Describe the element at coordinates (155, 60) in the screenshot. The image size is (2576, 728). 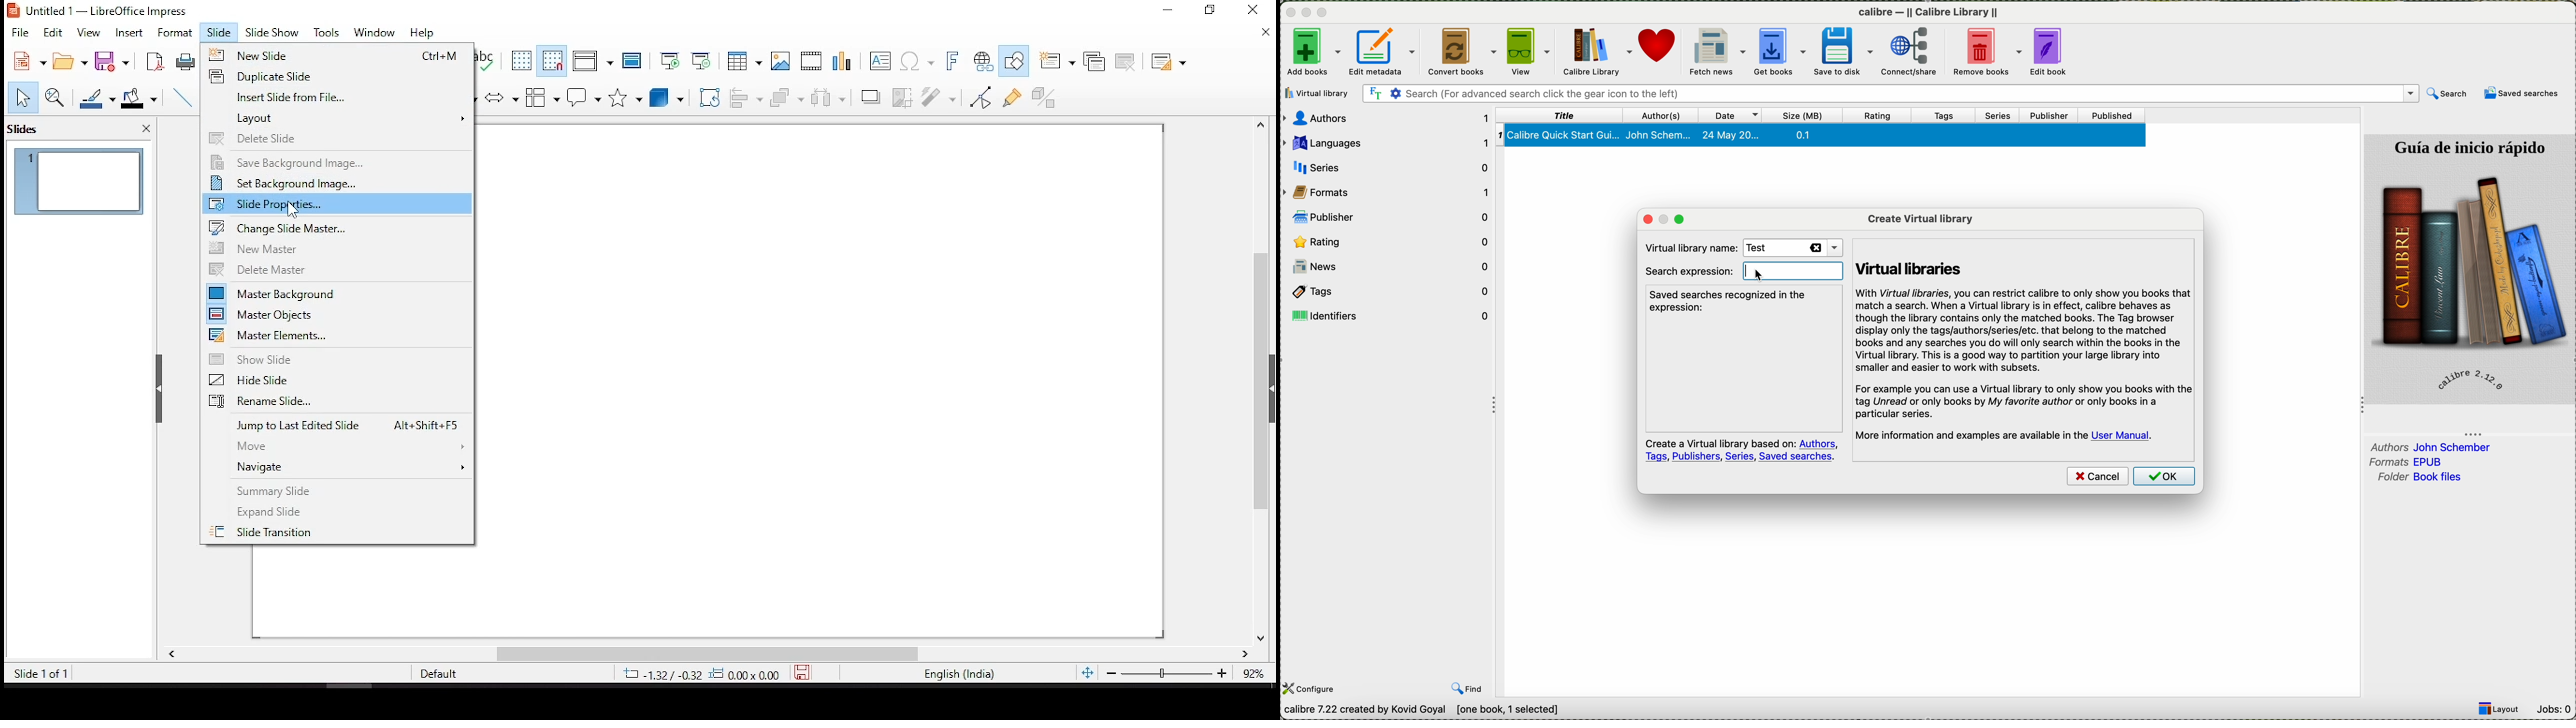
I see `export as pdf` at that location.